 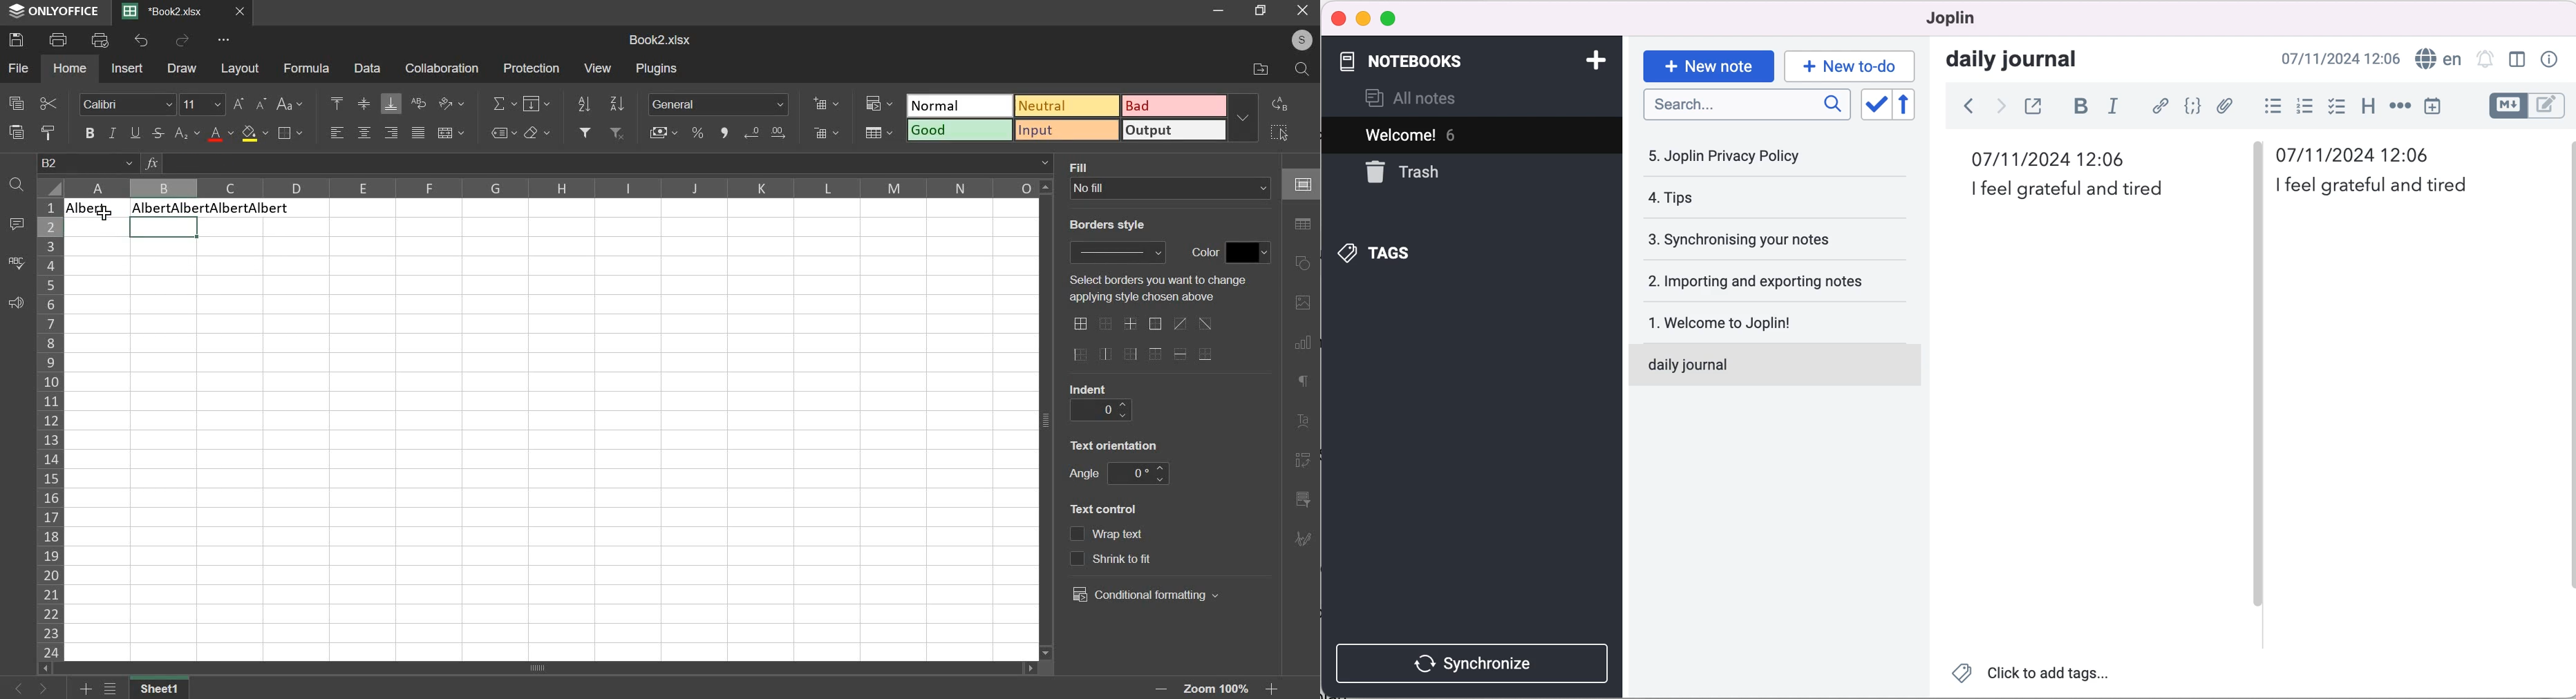 I want to click on percentage, so click(x=697, y=132).